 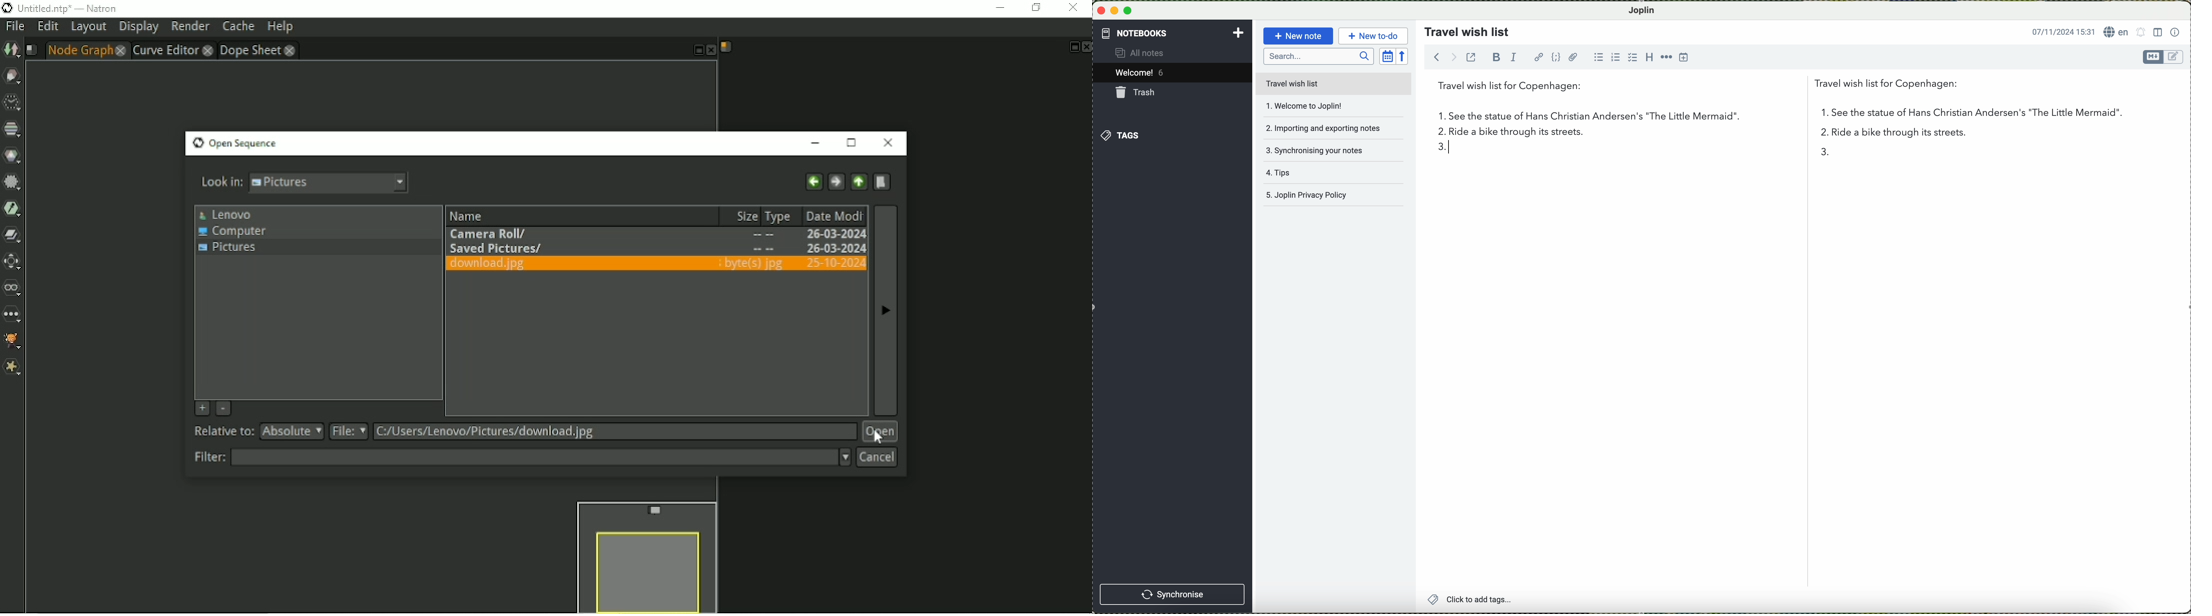 What do you see at coordinates (349, 431) in the screenshot?
I see `file` at bounding box center [349, 431].